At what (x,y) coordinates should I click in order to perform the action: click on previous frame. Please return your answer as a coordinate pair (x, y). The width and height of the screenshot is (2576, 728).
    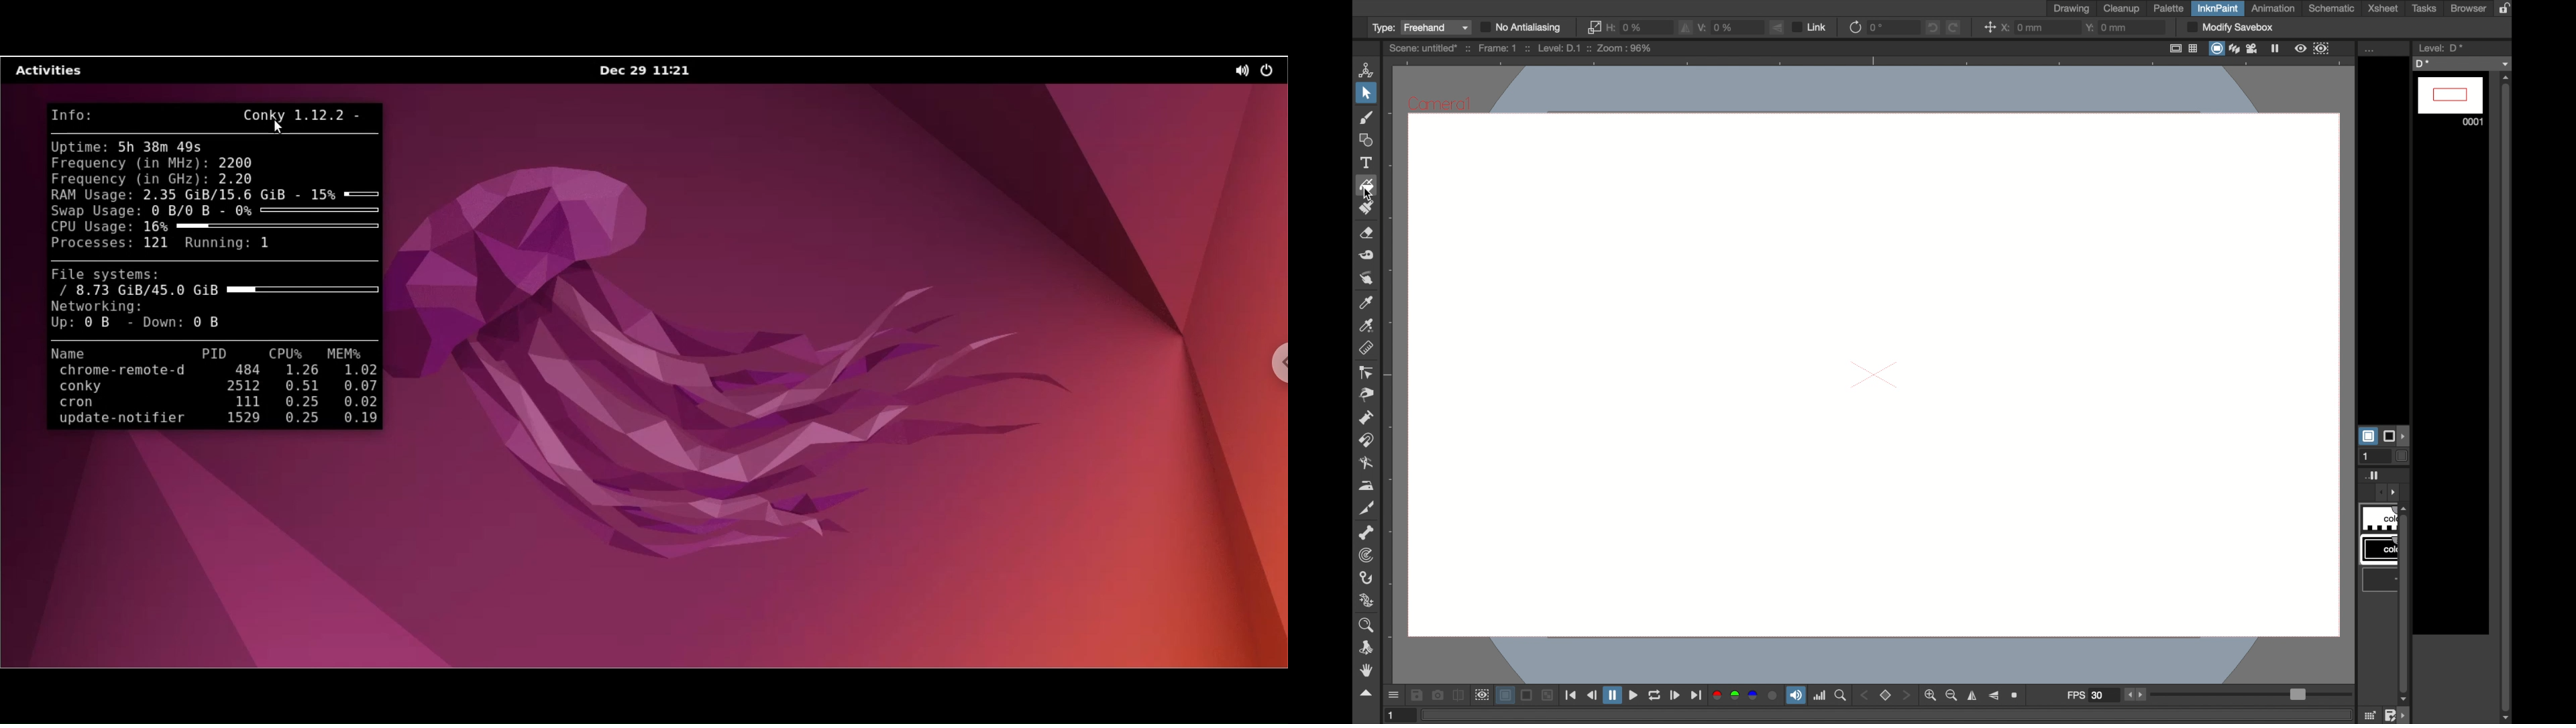
    Looking at the image, I should click on (1593, 695).